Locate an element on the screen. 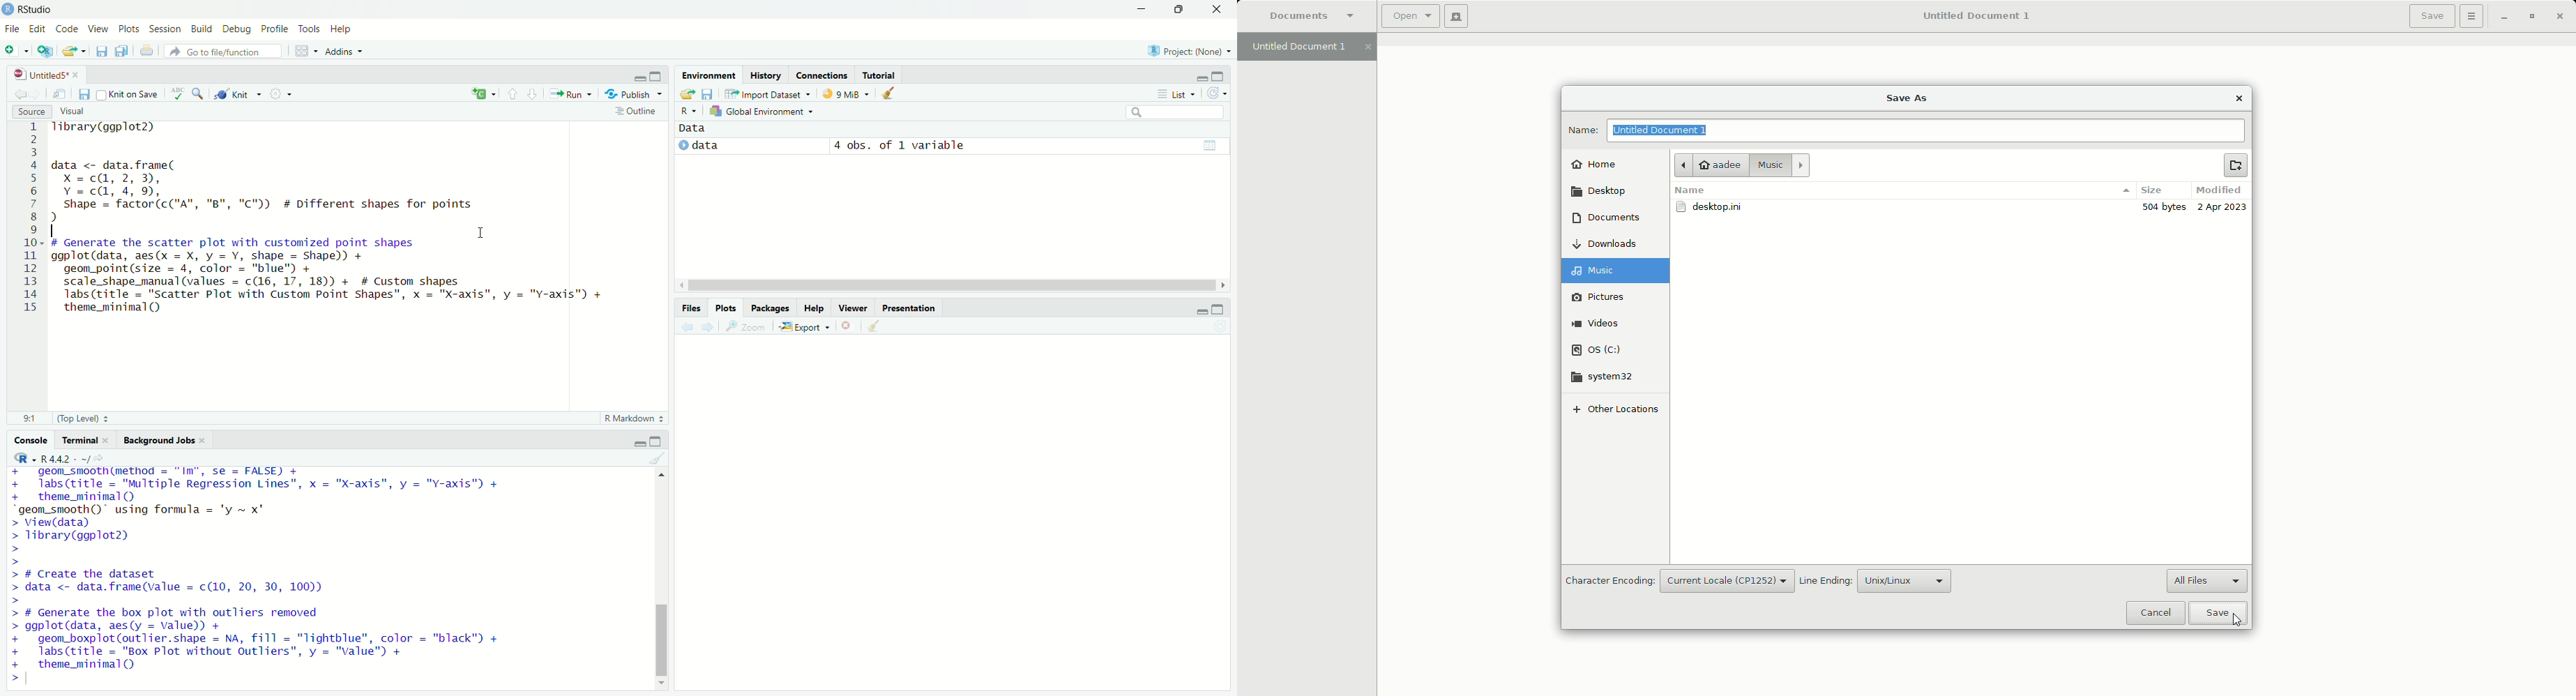 This screenshot has width=2576, height=700. maximize is located at coordinates (657, 77).